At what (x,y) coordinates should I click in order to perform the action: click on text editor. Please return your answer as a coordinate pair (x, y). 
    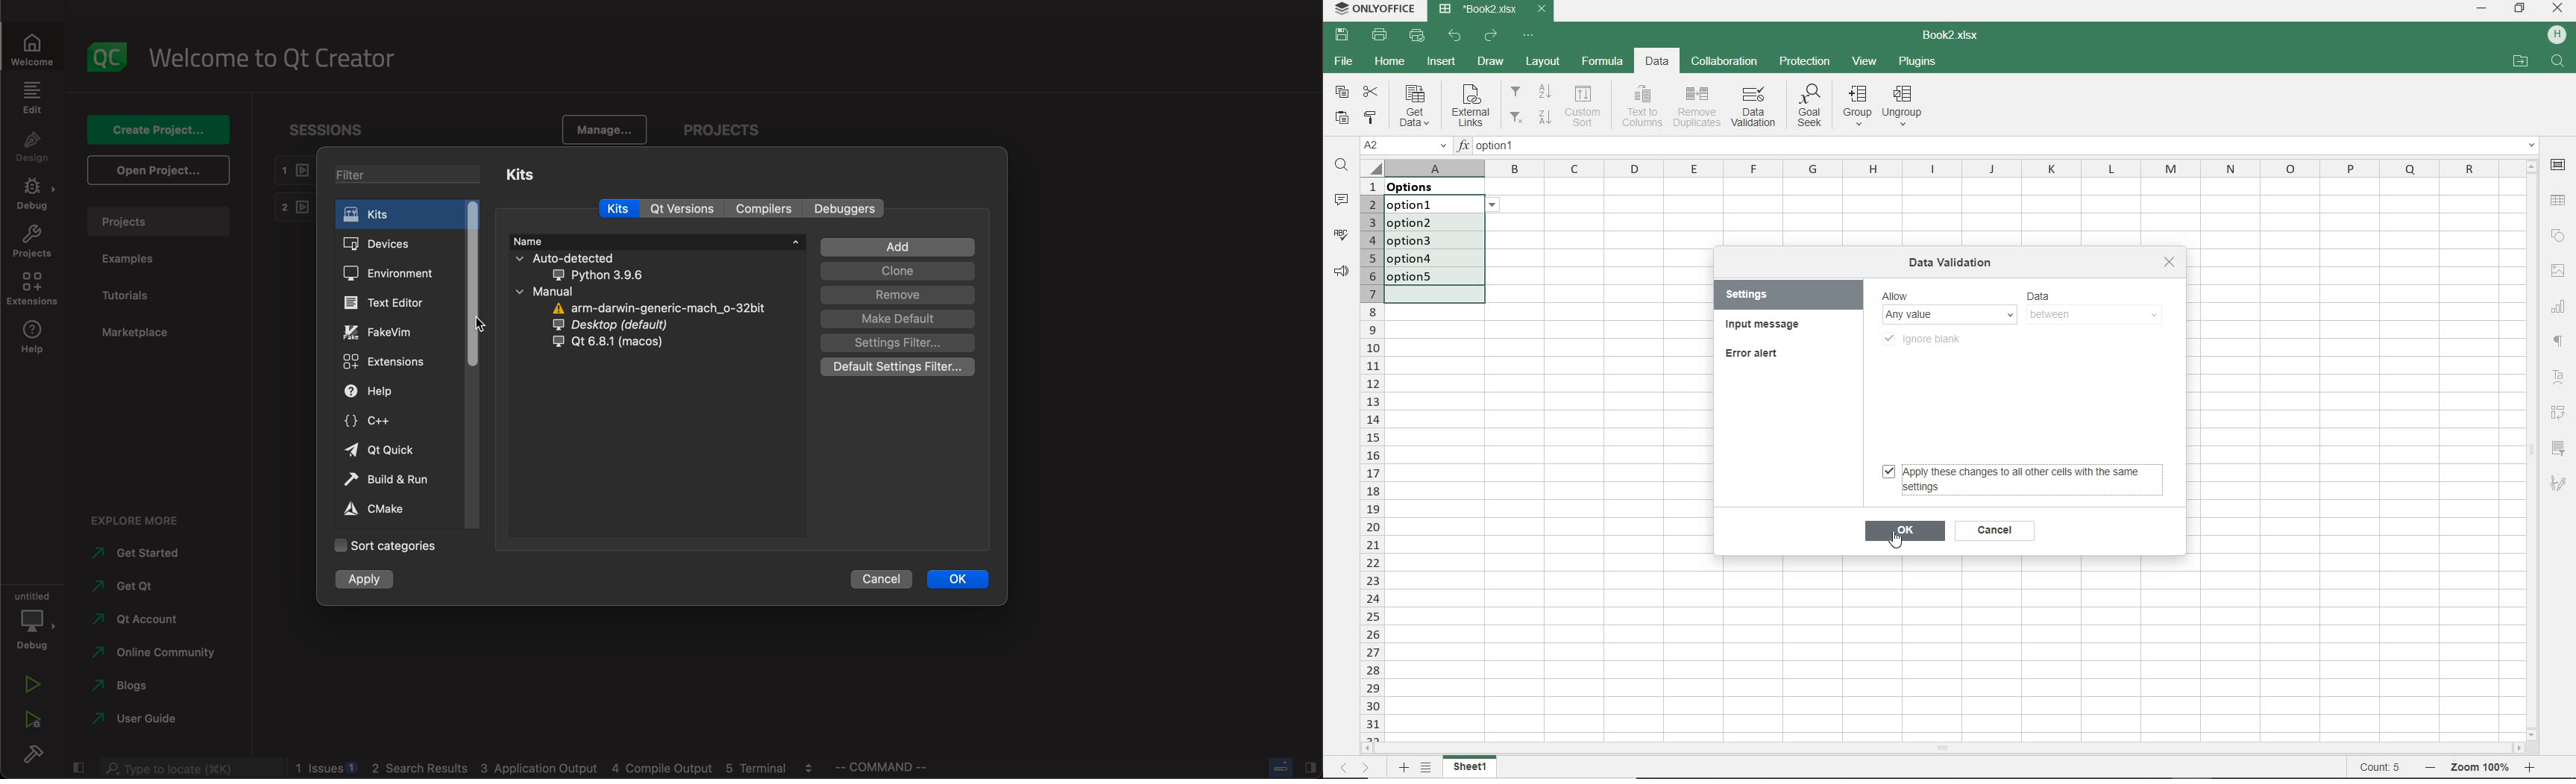
    Looking at the image, I should click on (394, 303).